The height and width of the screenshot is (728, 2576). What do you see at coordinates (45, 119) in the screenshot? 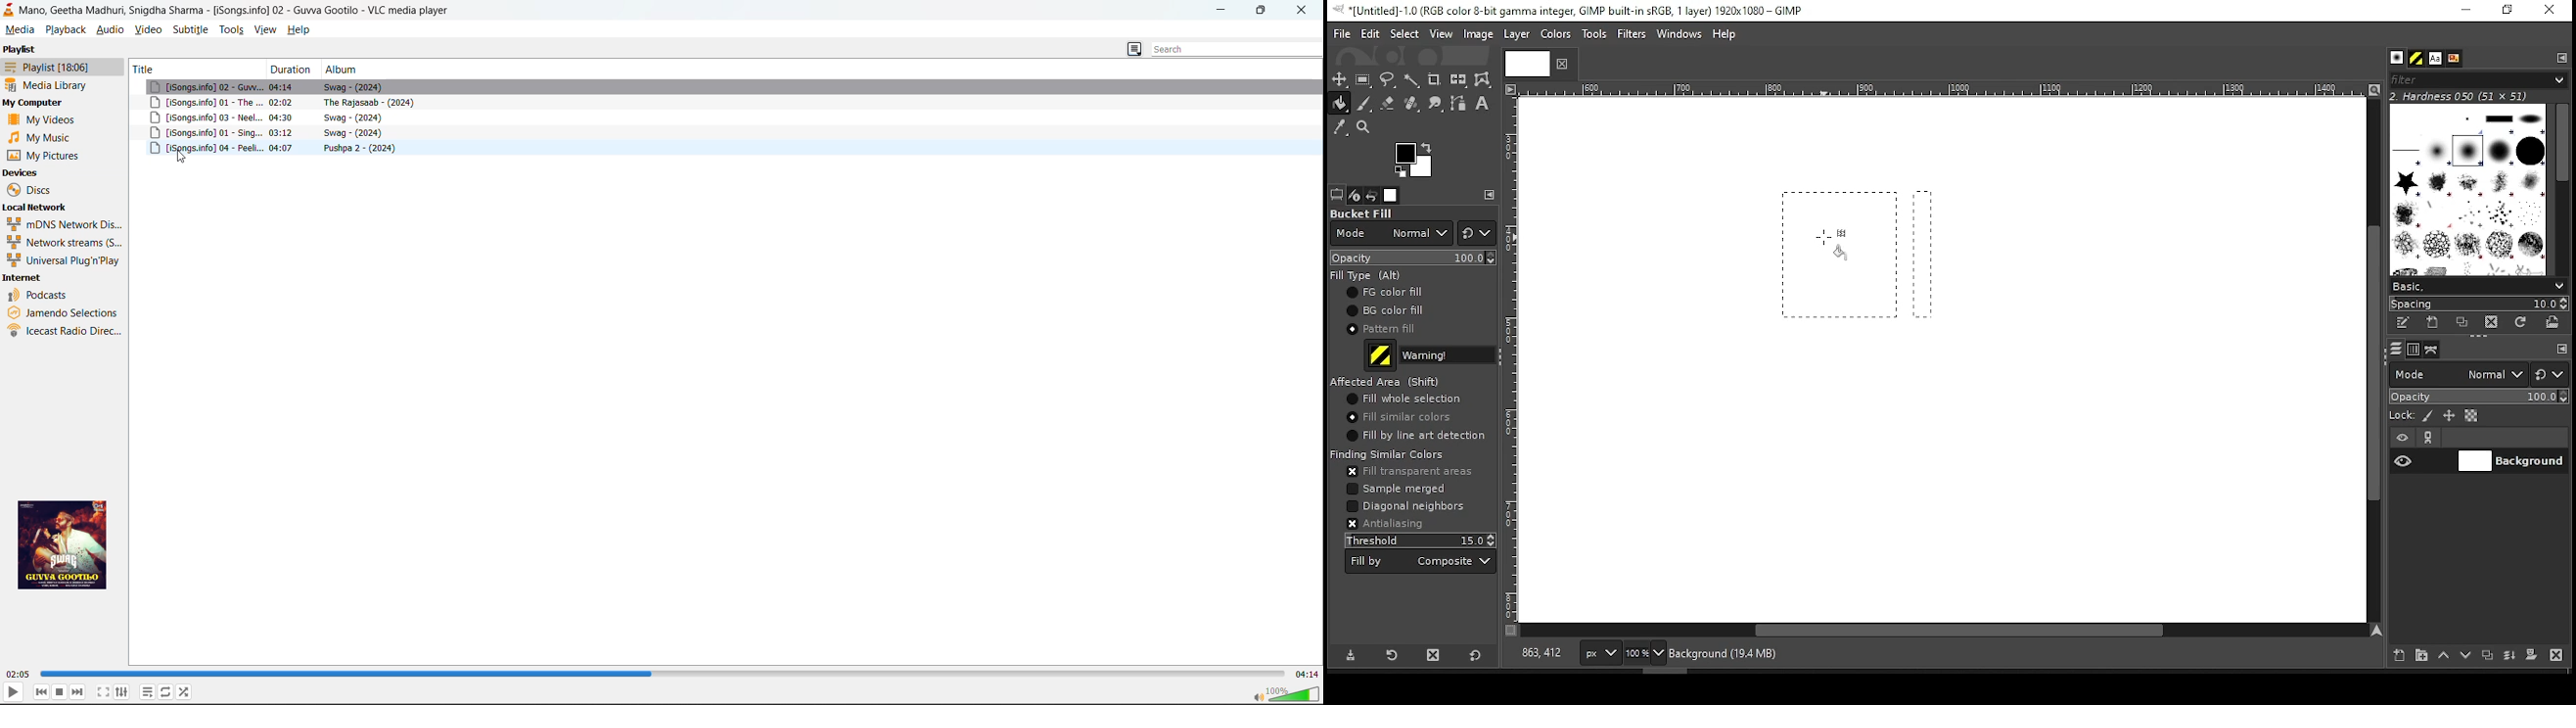
I see `videos` at bounding box center [45, 119].